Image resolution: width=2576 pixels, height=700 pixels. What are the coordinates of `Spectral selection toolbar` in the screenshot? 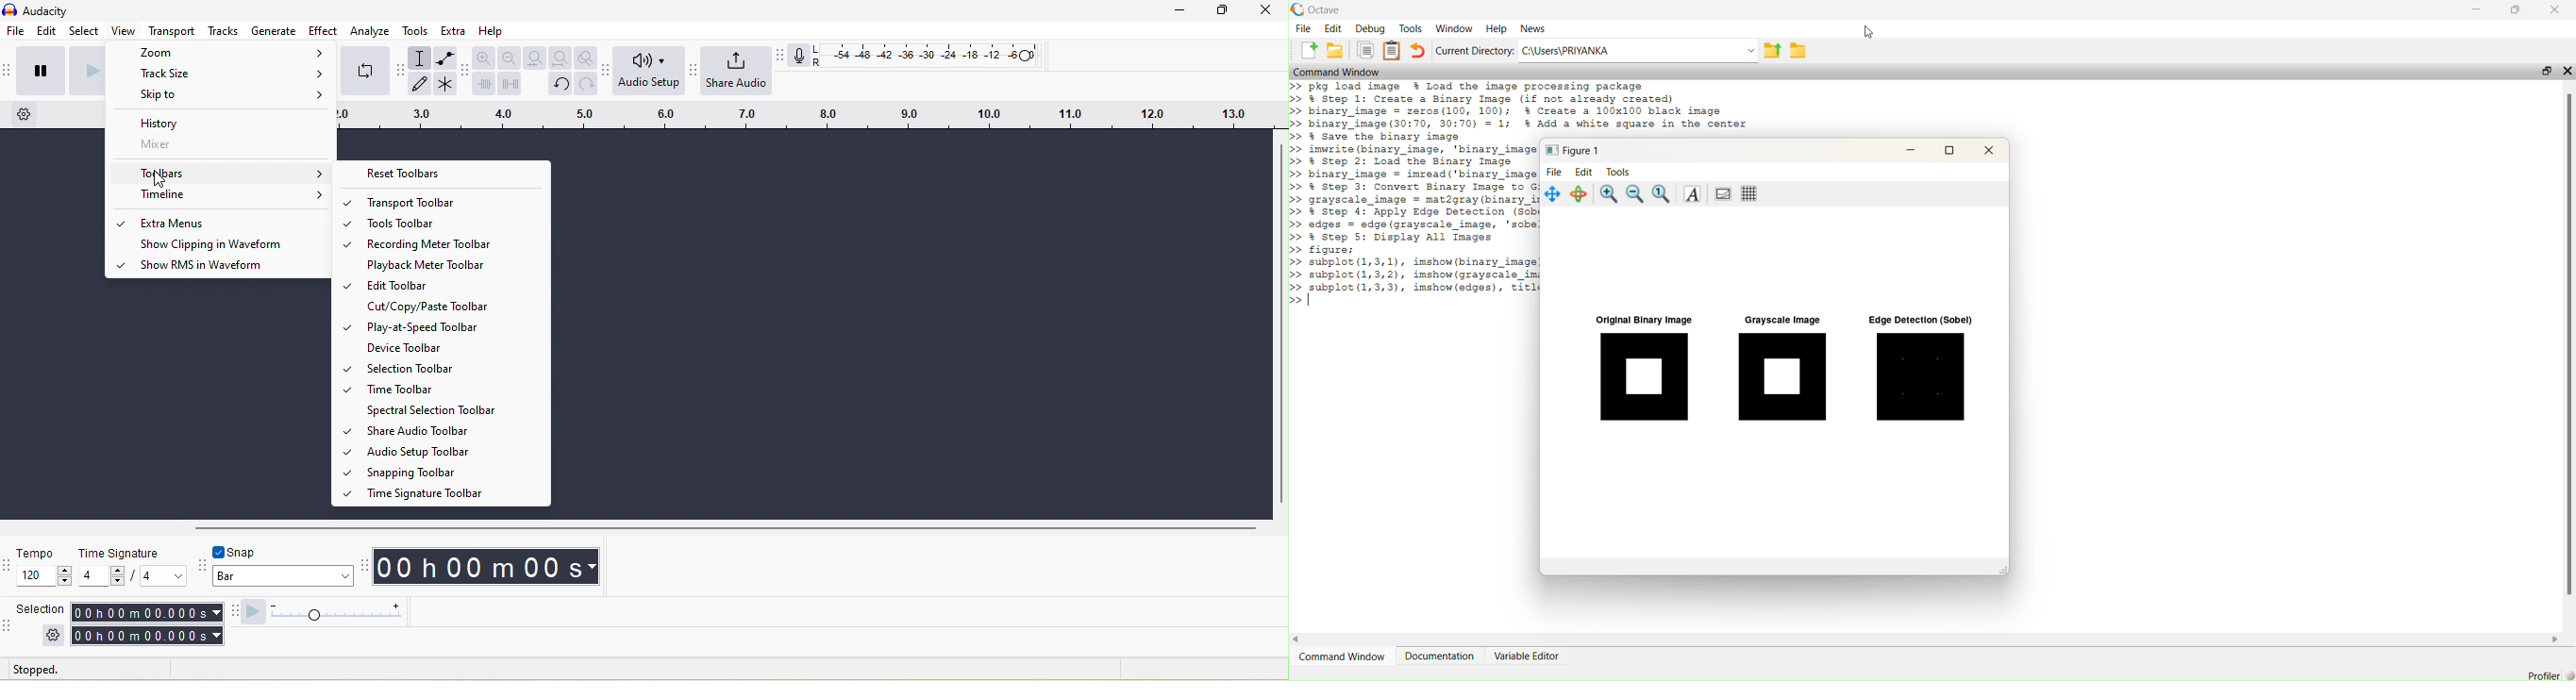 It's located at (453, 410).